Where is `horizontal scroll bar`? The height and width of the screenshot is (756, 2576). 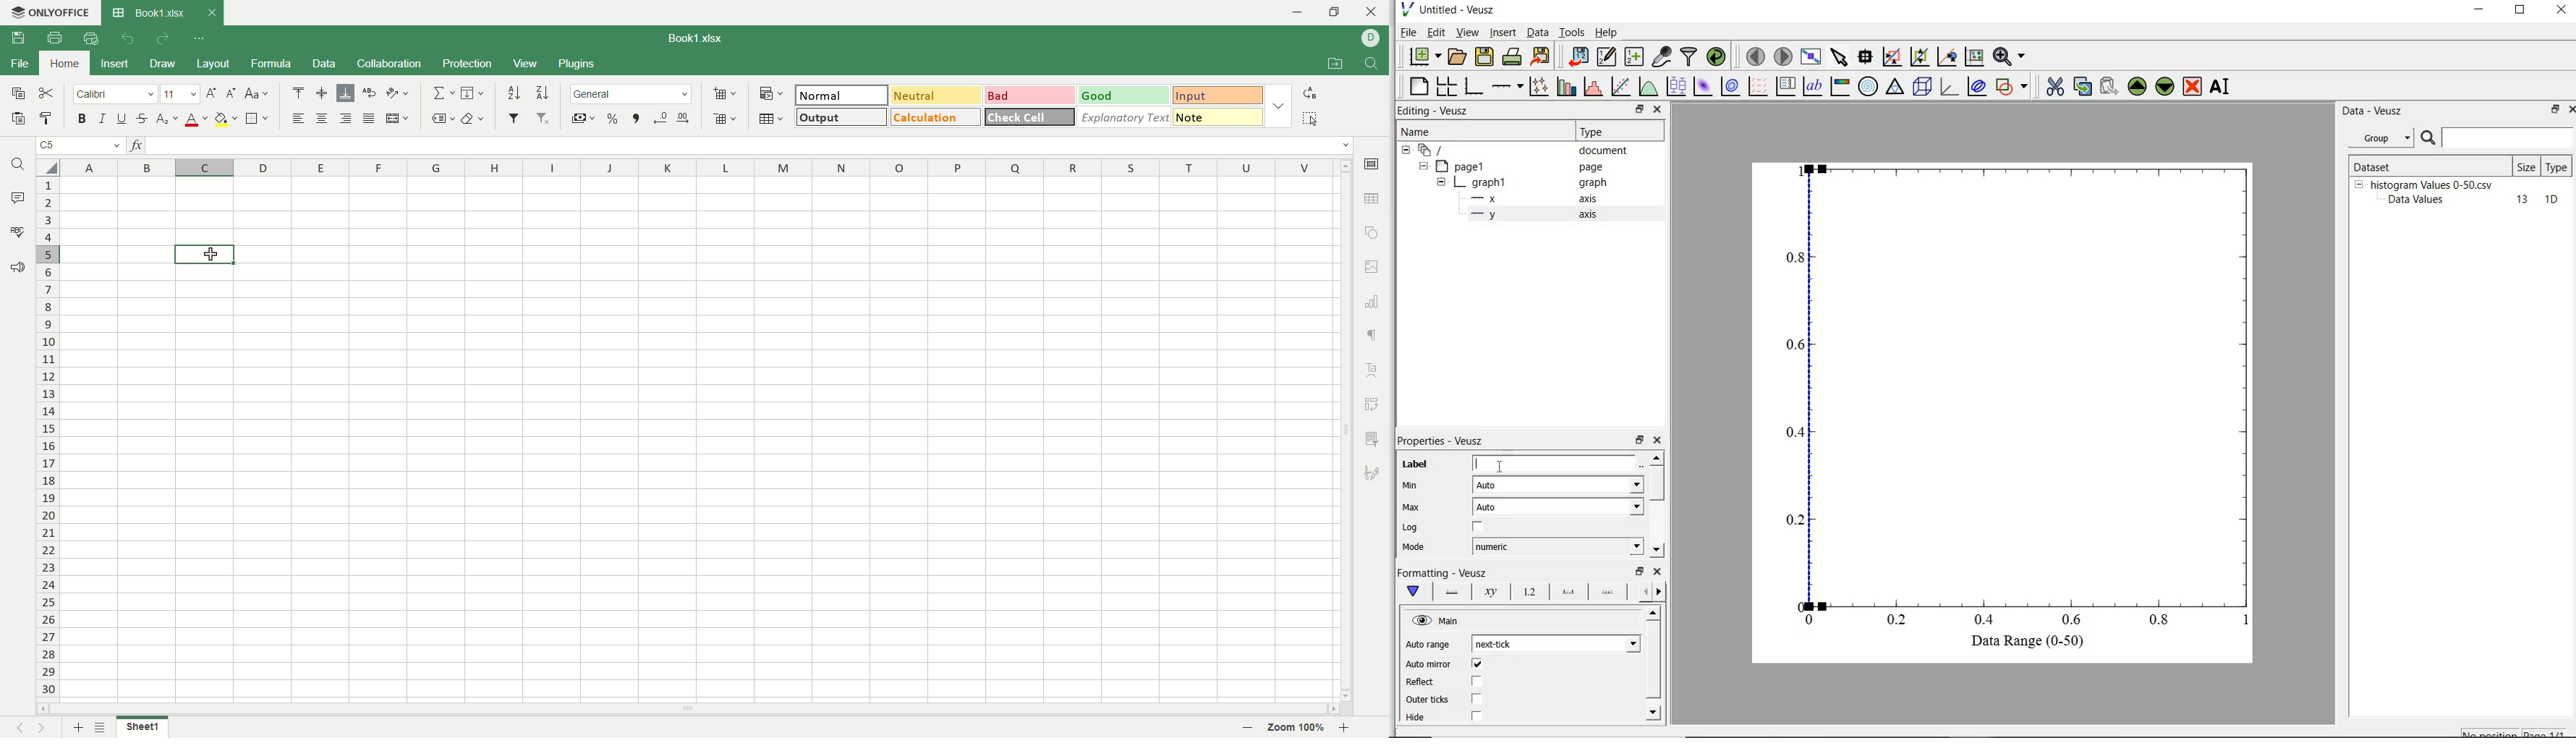 horizontal scroll bar is located at coordinates (679, 705).